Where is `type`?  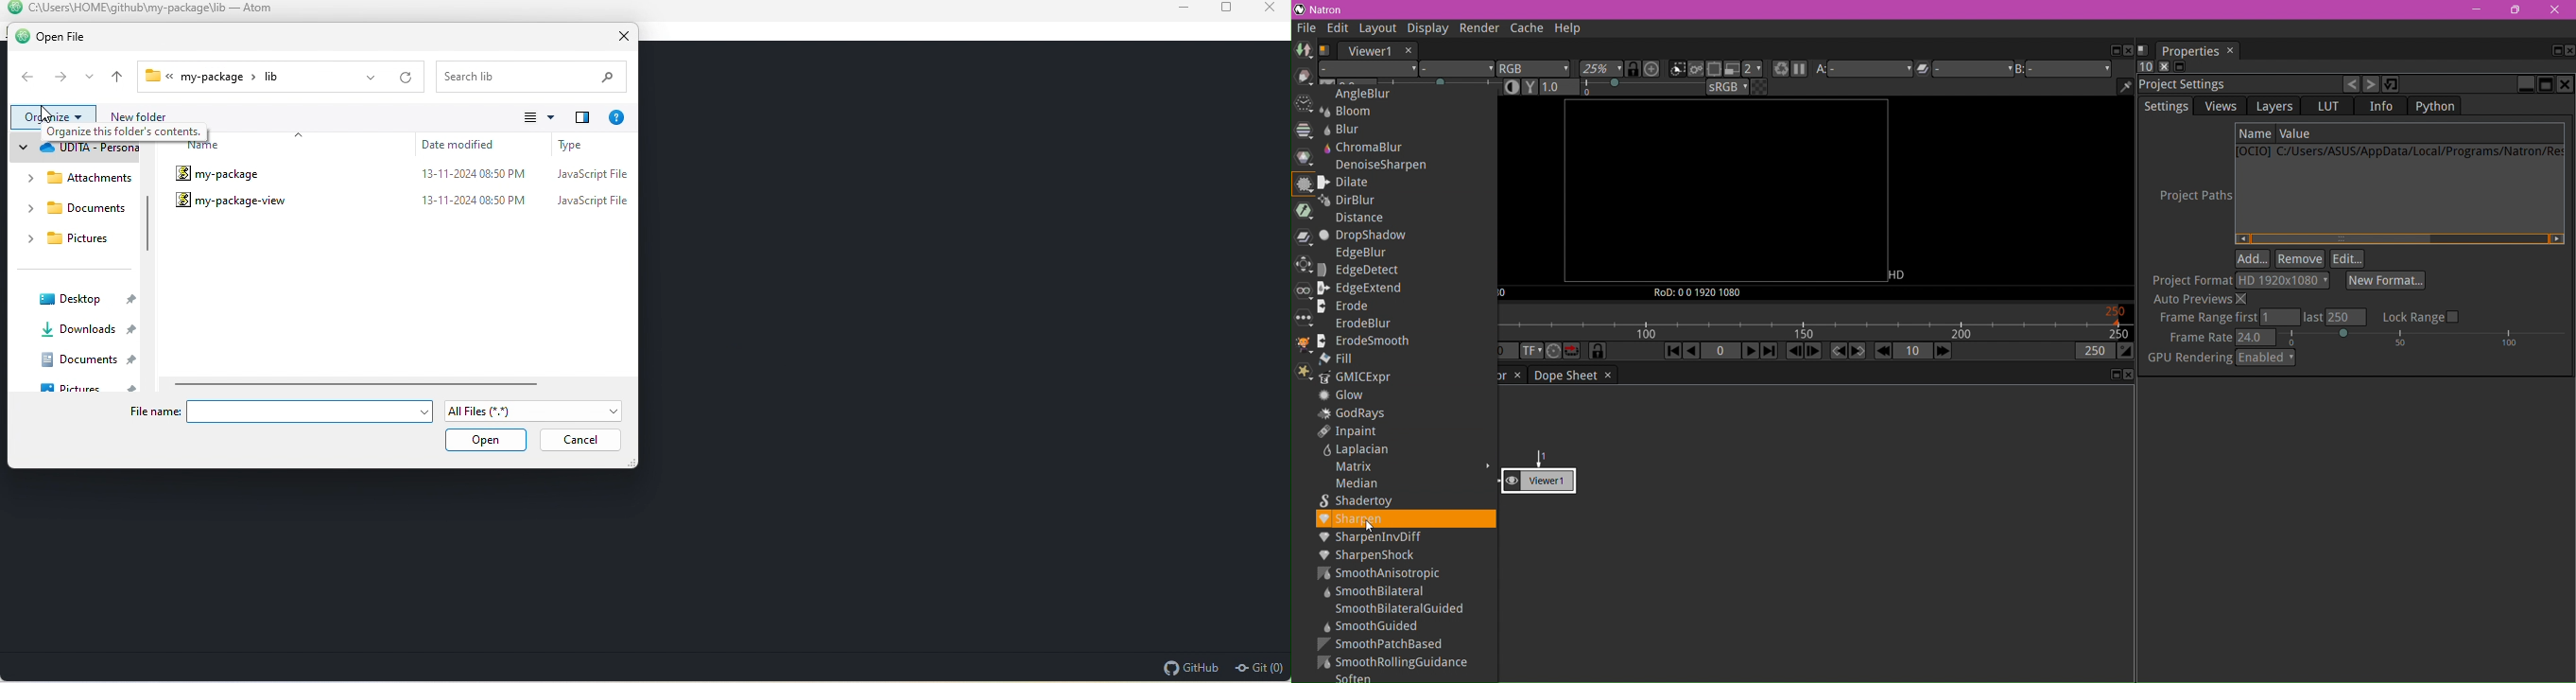 type is located at coordinates (588, 149).